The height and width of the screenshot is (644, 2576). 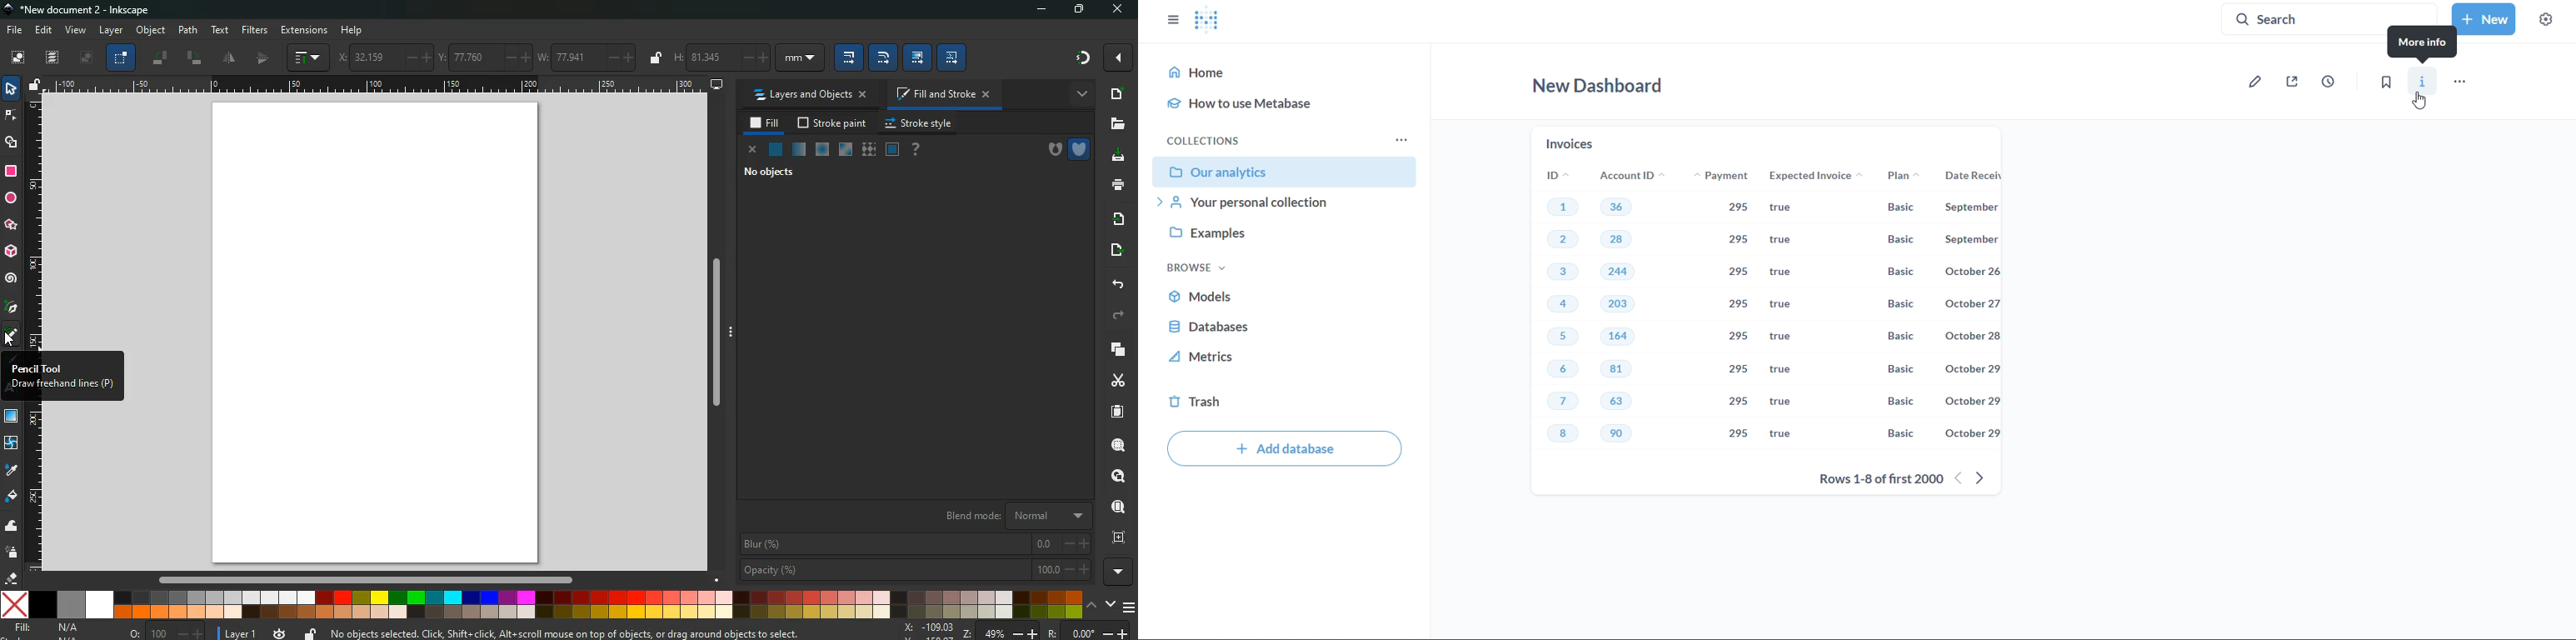 What do you see at coordinates (916, 569) in the screenshot?
I see `opacity` at bounding box center [916, 569].